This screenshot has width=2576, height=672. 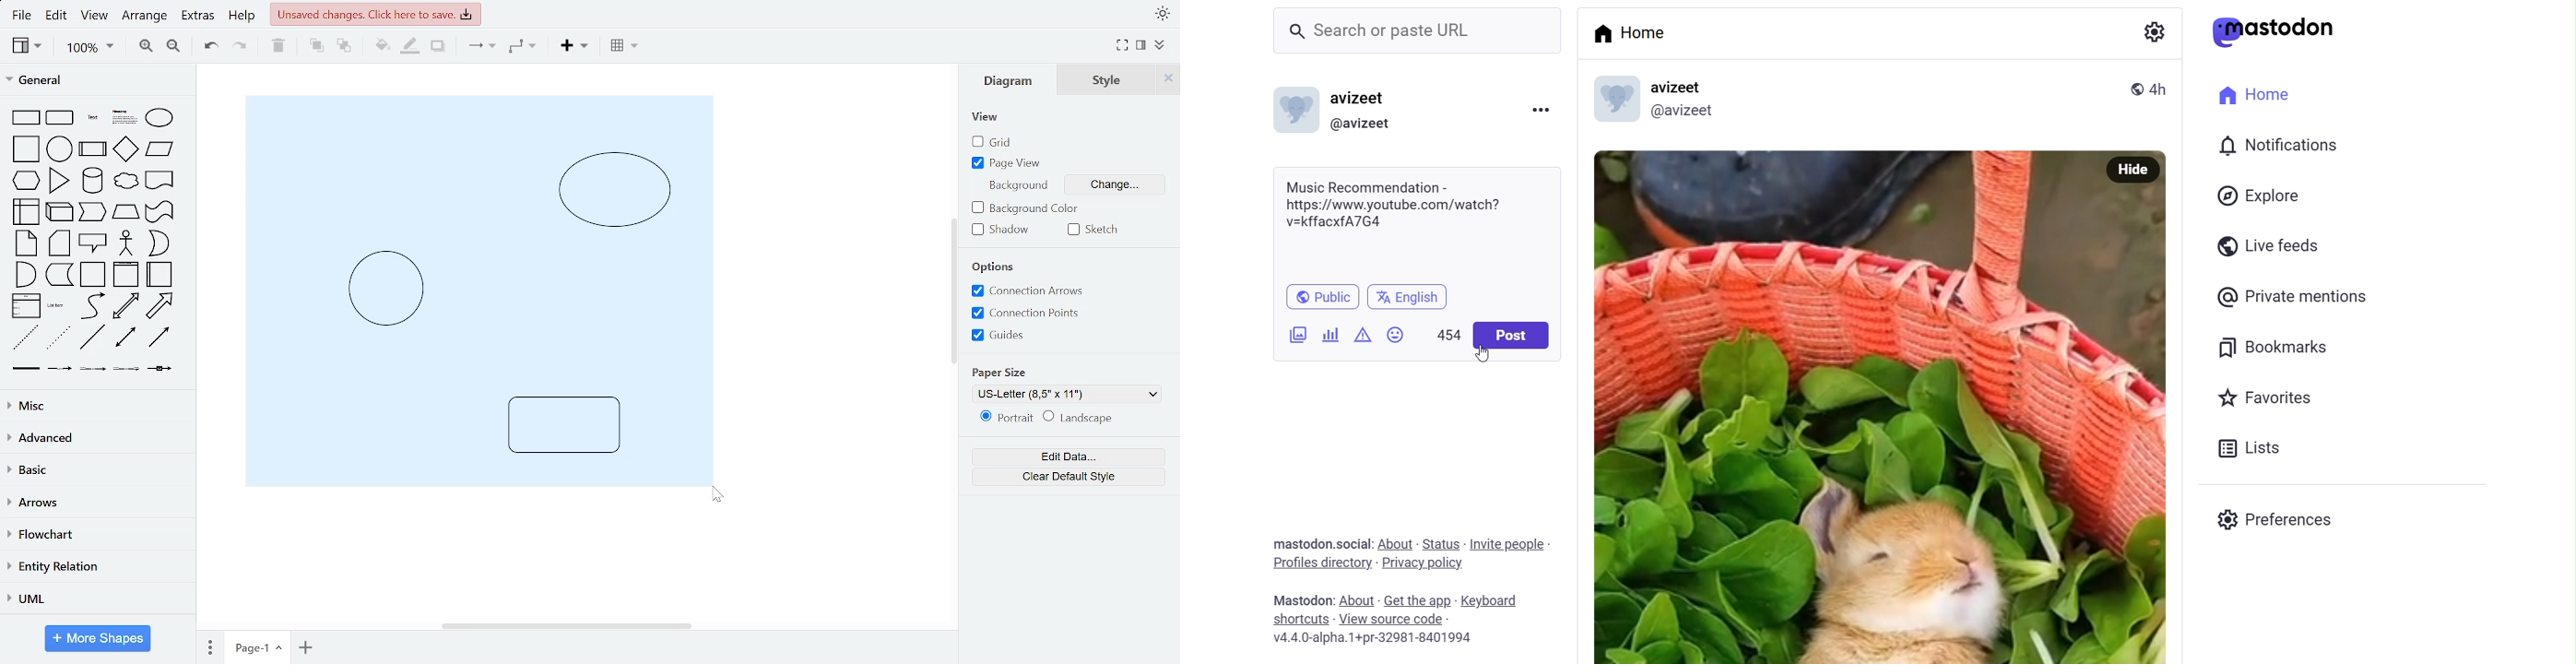 What do you see at coordinates (1330, 333) in the screenshot?
I see `Add Poll` at bounding box center [1330, 333].